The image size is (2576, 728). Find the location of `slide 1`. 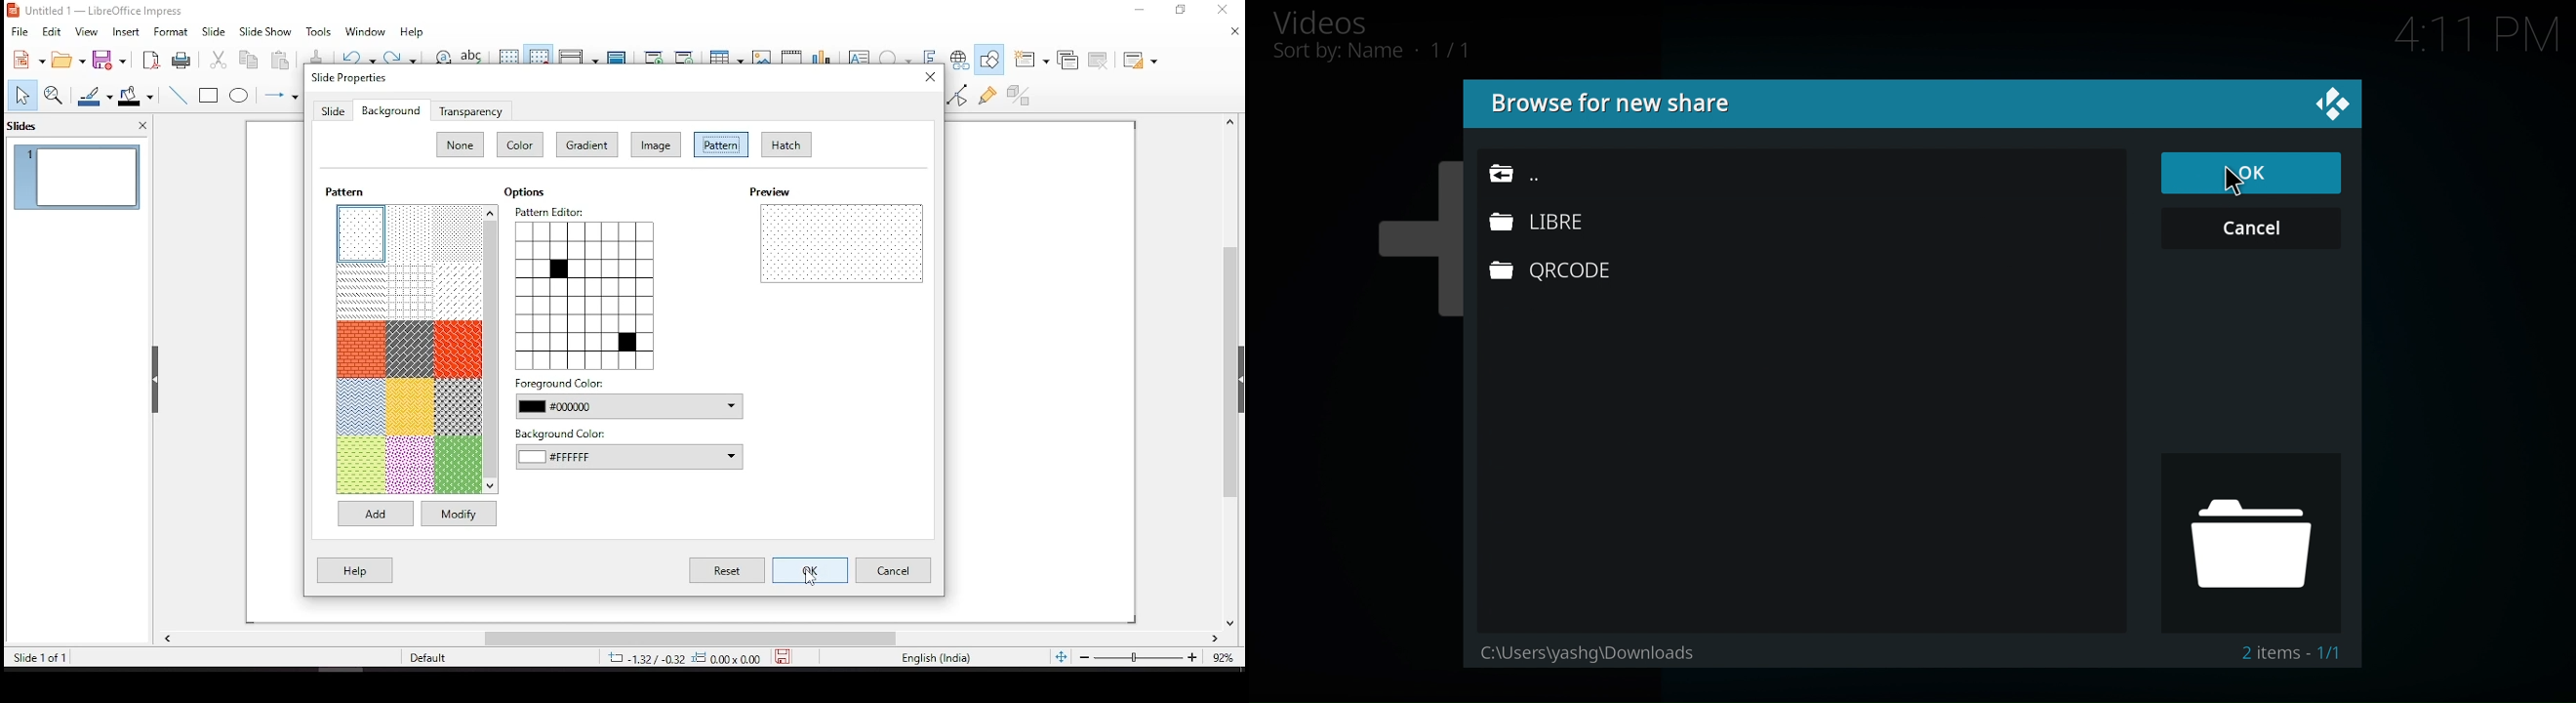

slide 1 is located at coordinates (77, 177).